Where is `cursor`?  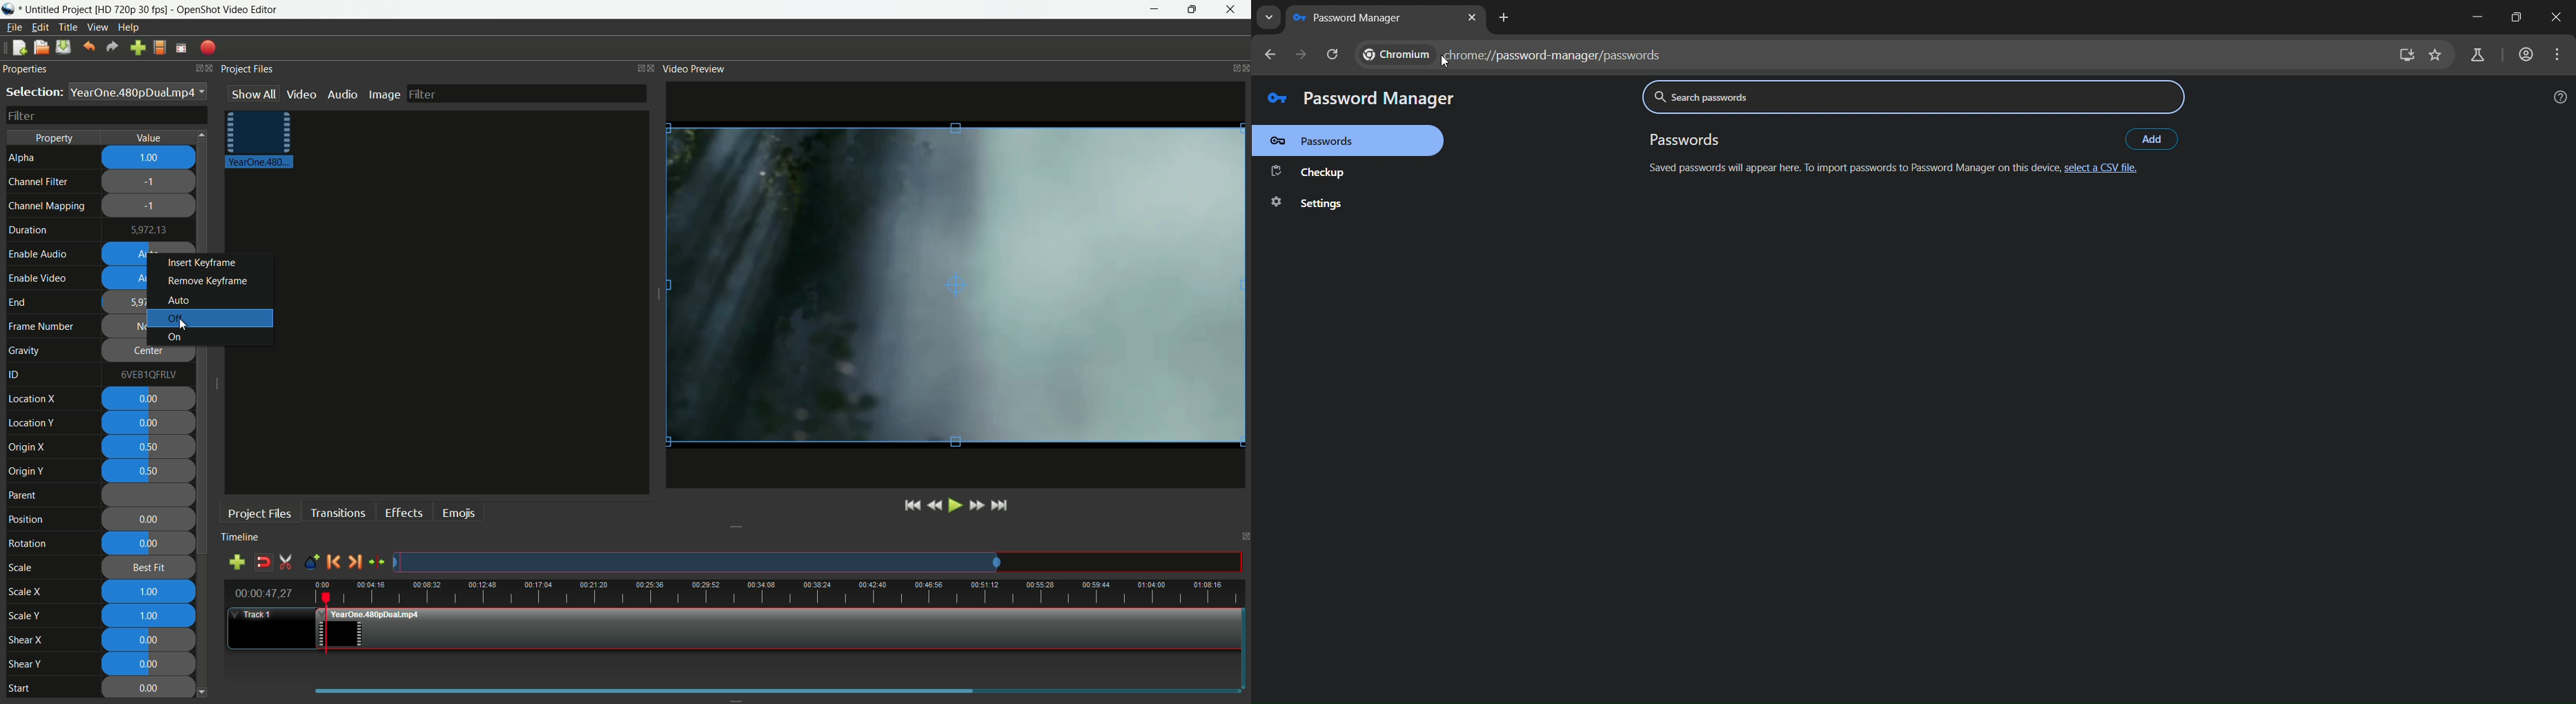 cursor is located at coordinates (181, 326).